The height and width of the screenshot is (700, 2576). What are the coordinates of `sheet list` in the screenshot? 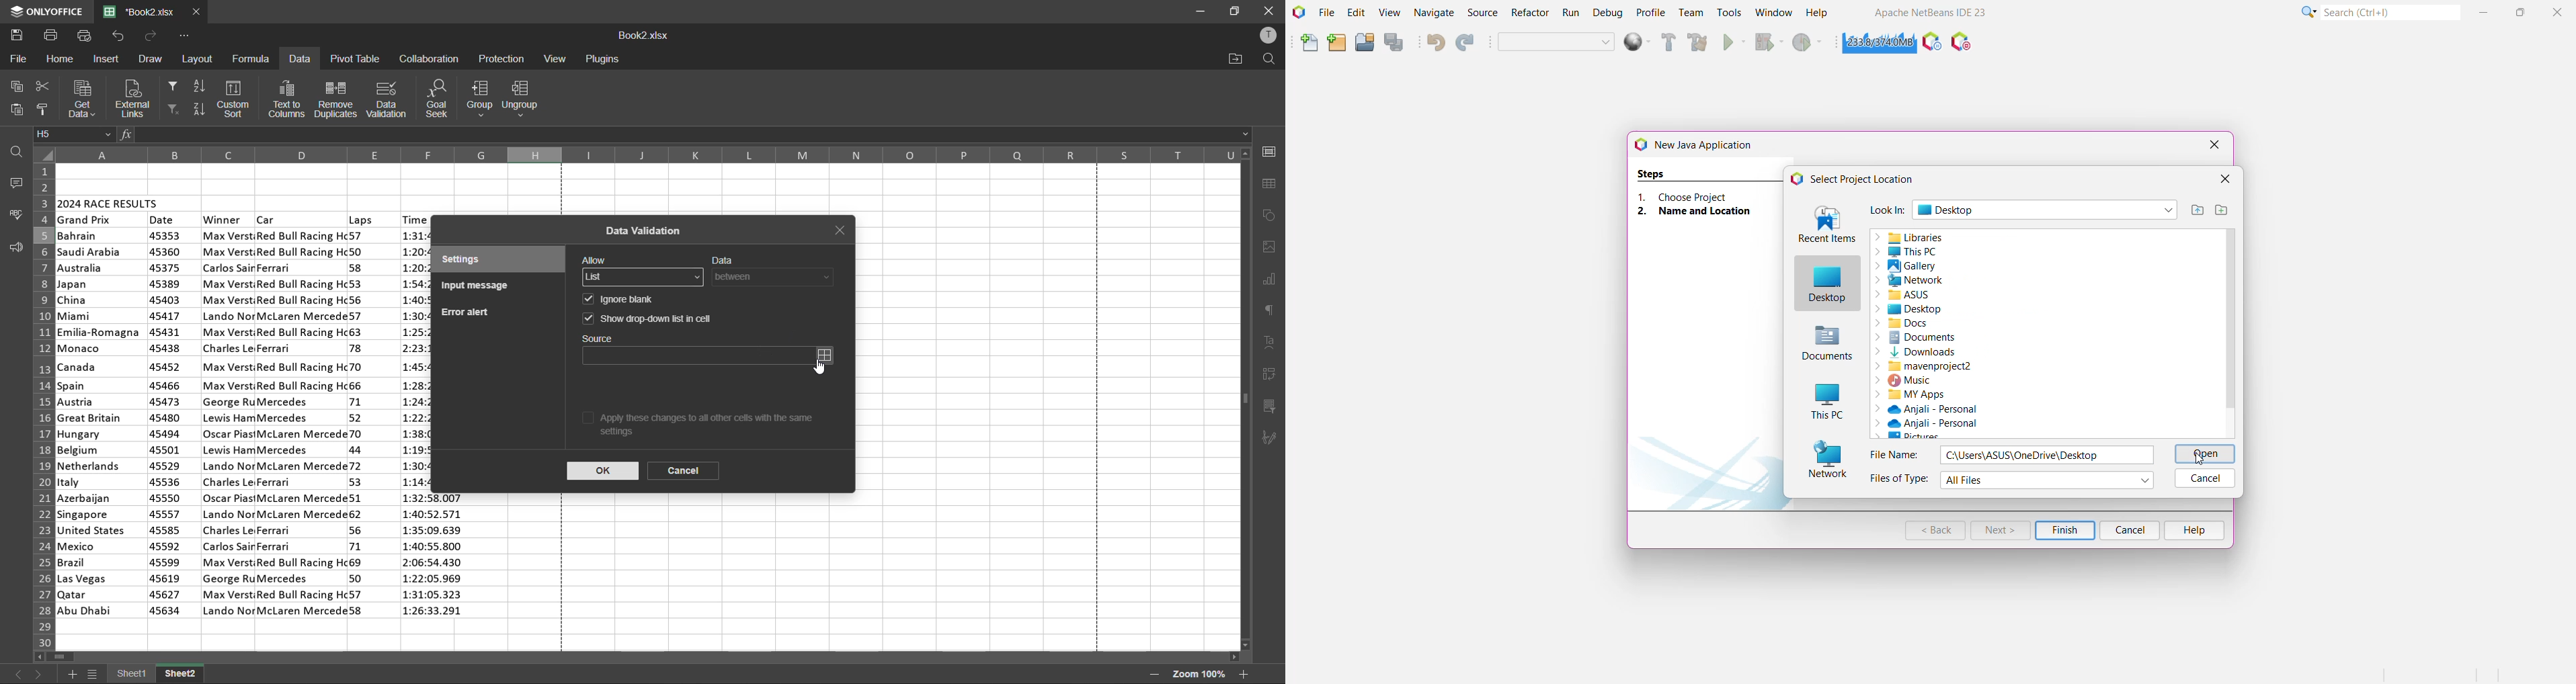 It's located at (95, 676).